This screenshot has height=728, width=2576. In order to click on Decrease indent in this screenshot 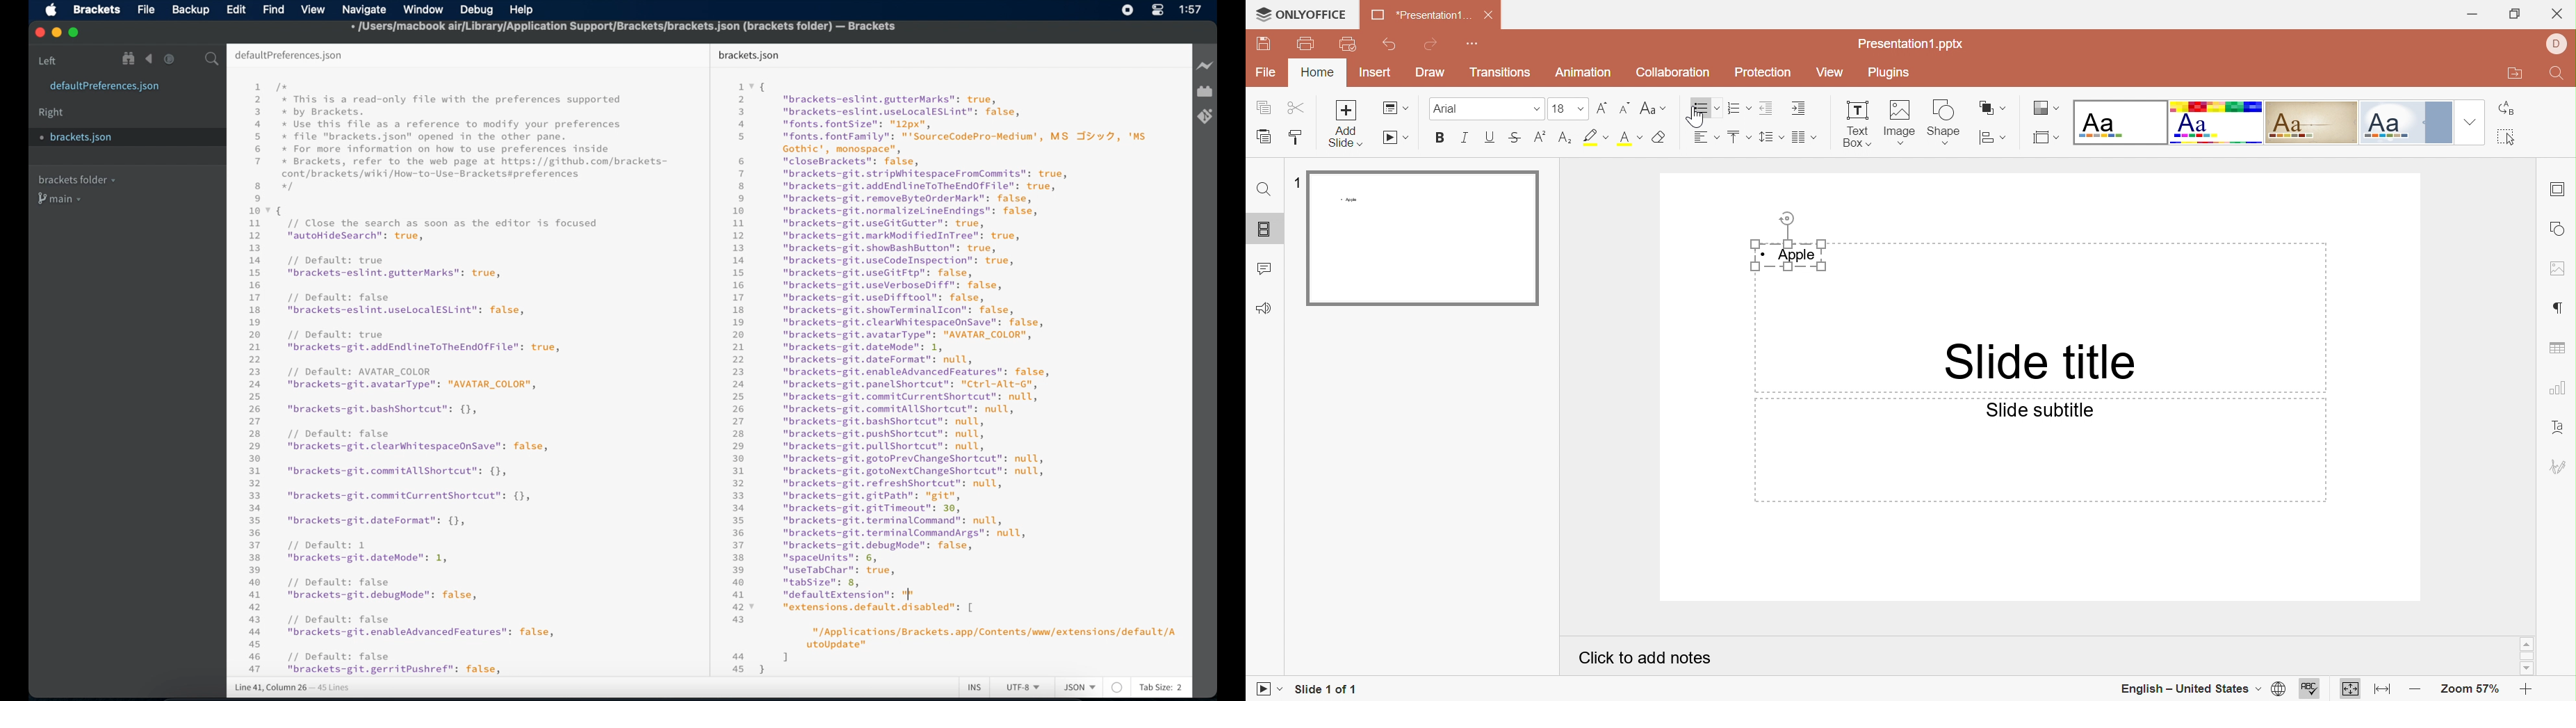, I will do `click(1765, 108)`.